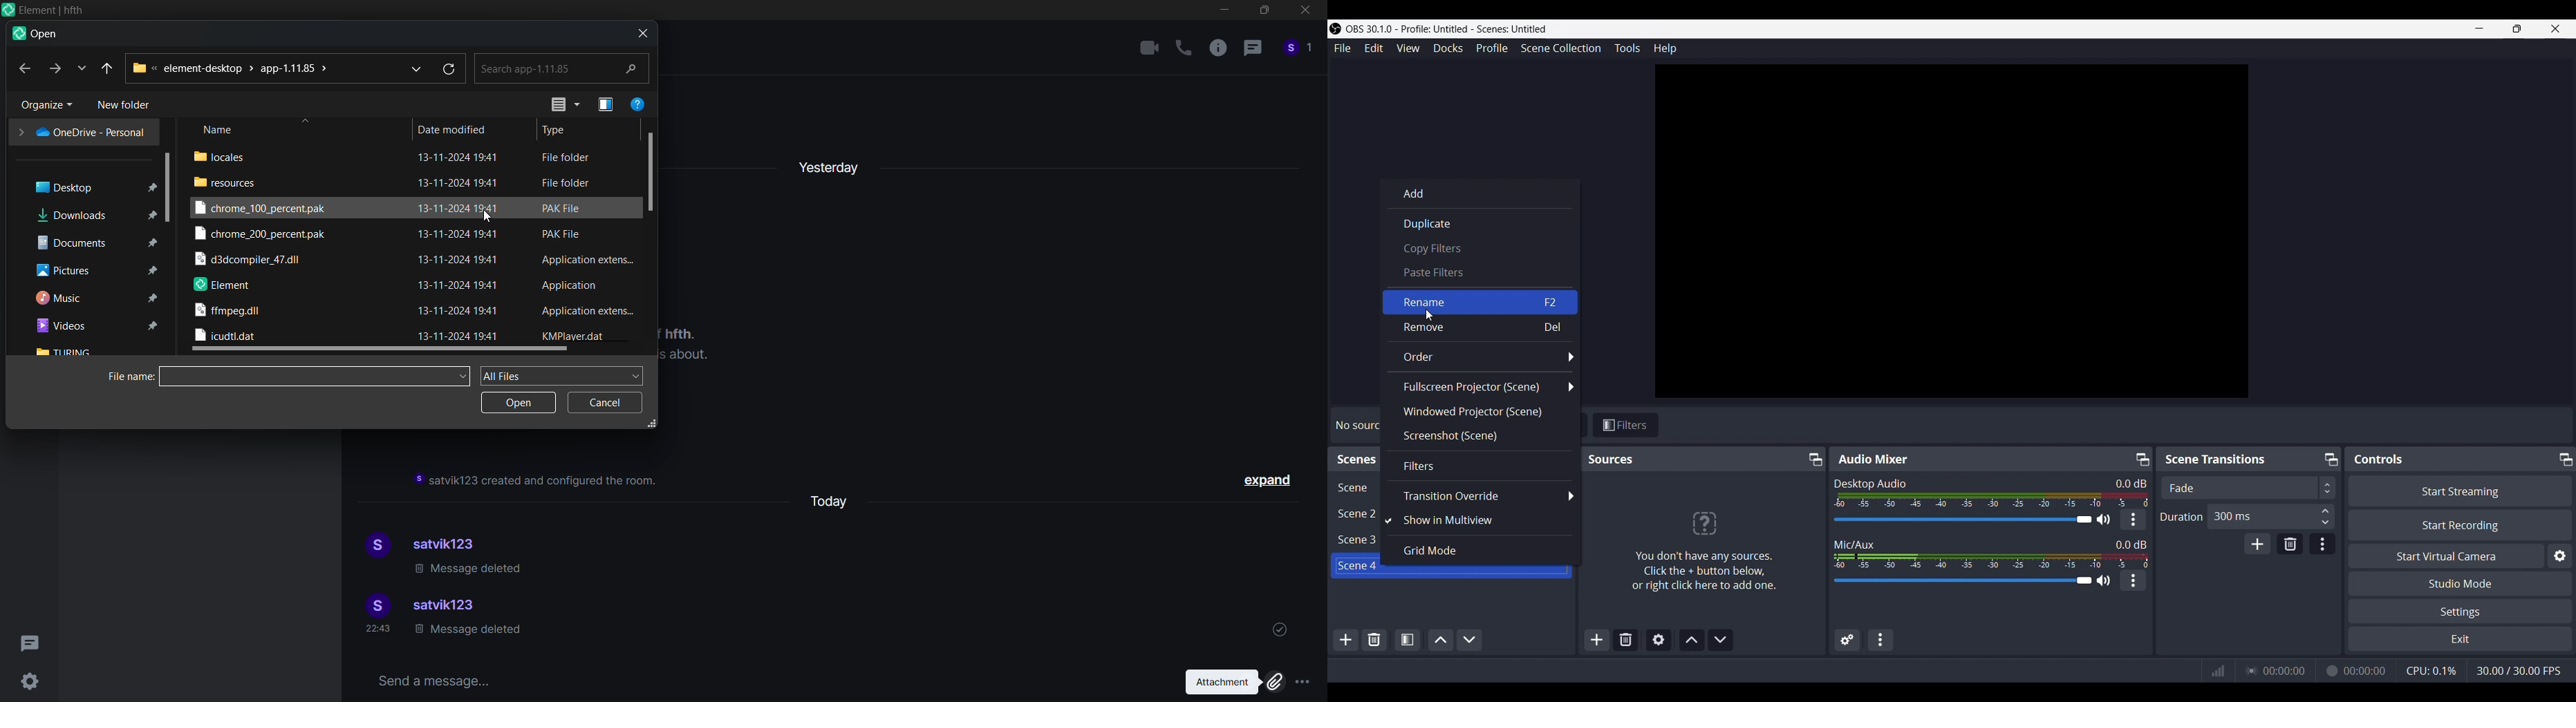 The height and width of the screenshot is (728, 2576). I want to click on d3 dll, so click(251, 261).